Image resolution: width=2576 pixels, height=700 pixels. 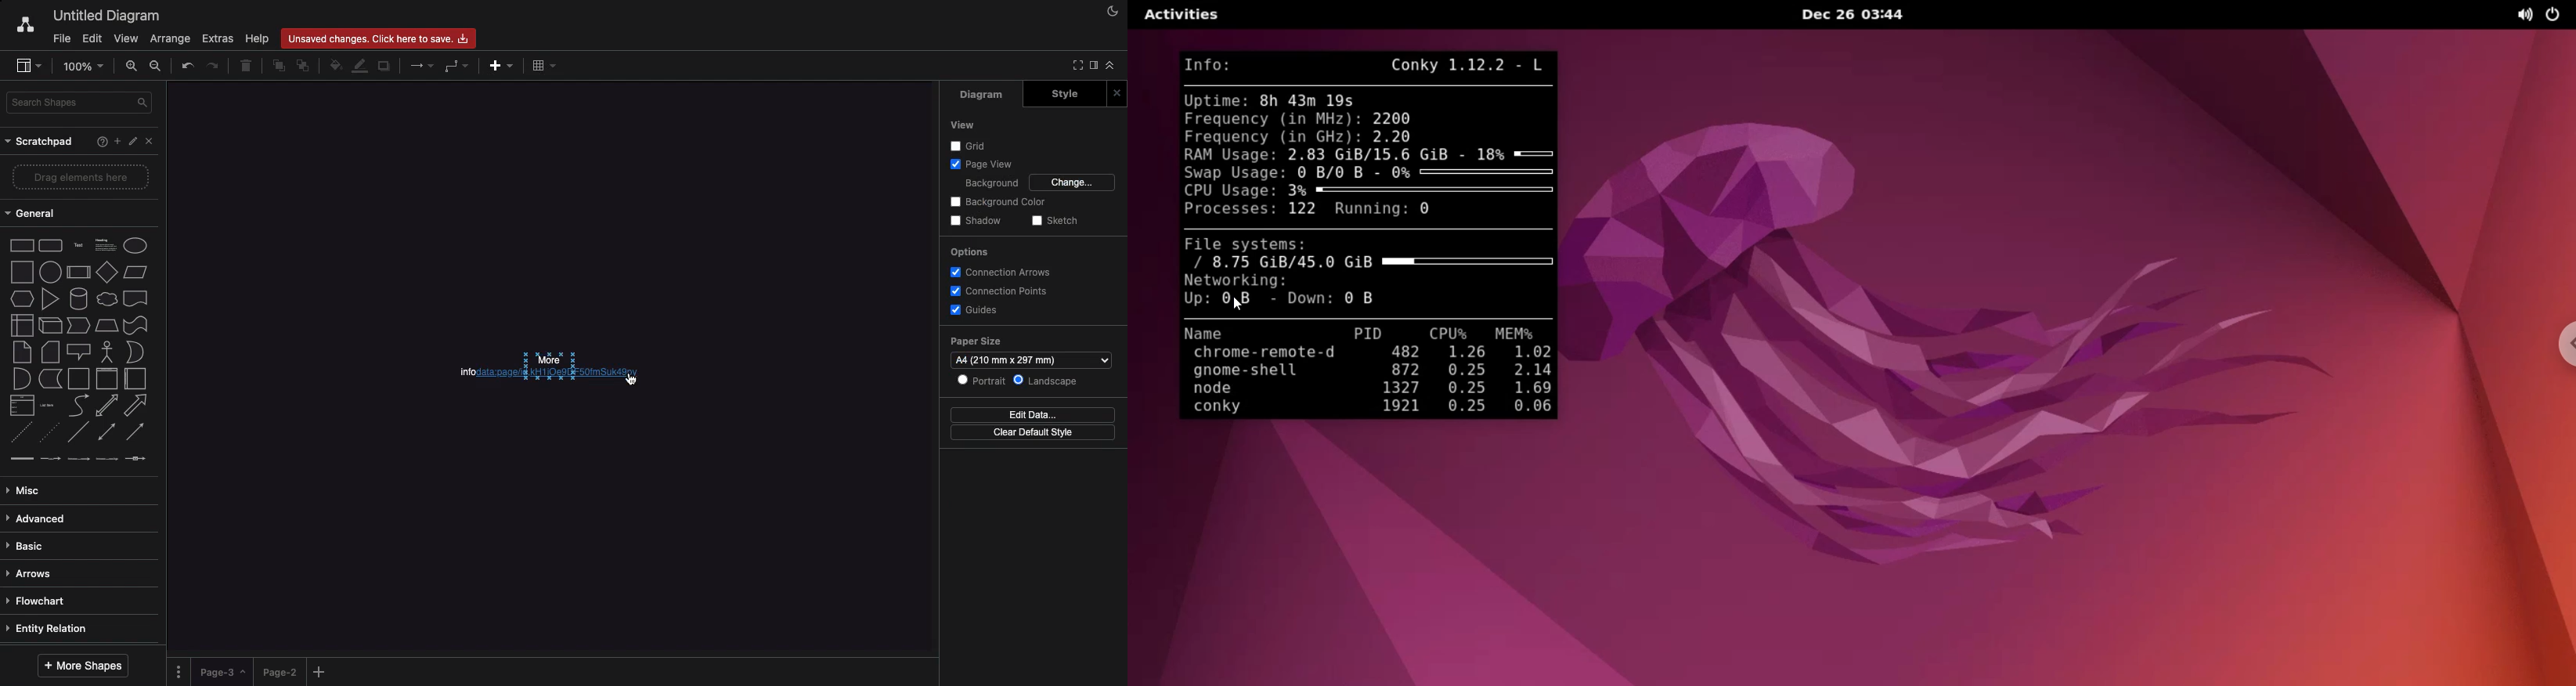 I want to click on connector with 3 labels, so click(x=107, y=459).